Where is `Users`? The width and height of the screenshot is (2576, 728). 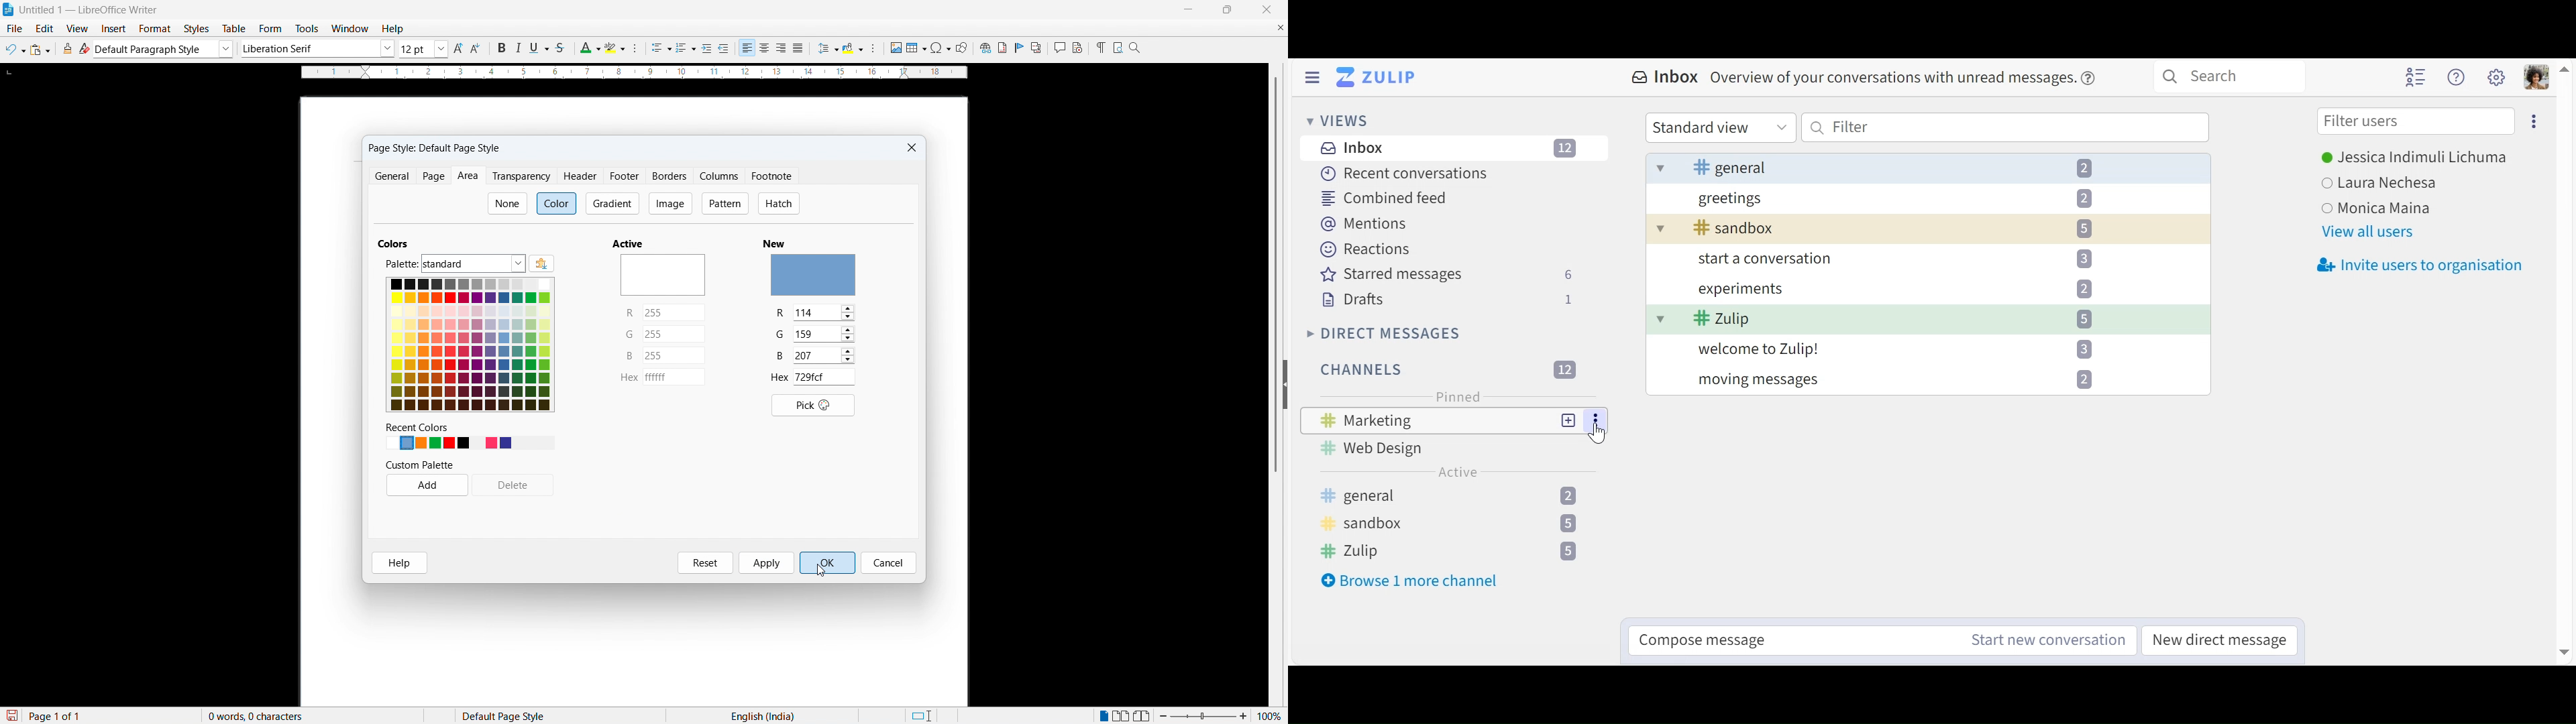 Users is located at coordinates (2414, 160).